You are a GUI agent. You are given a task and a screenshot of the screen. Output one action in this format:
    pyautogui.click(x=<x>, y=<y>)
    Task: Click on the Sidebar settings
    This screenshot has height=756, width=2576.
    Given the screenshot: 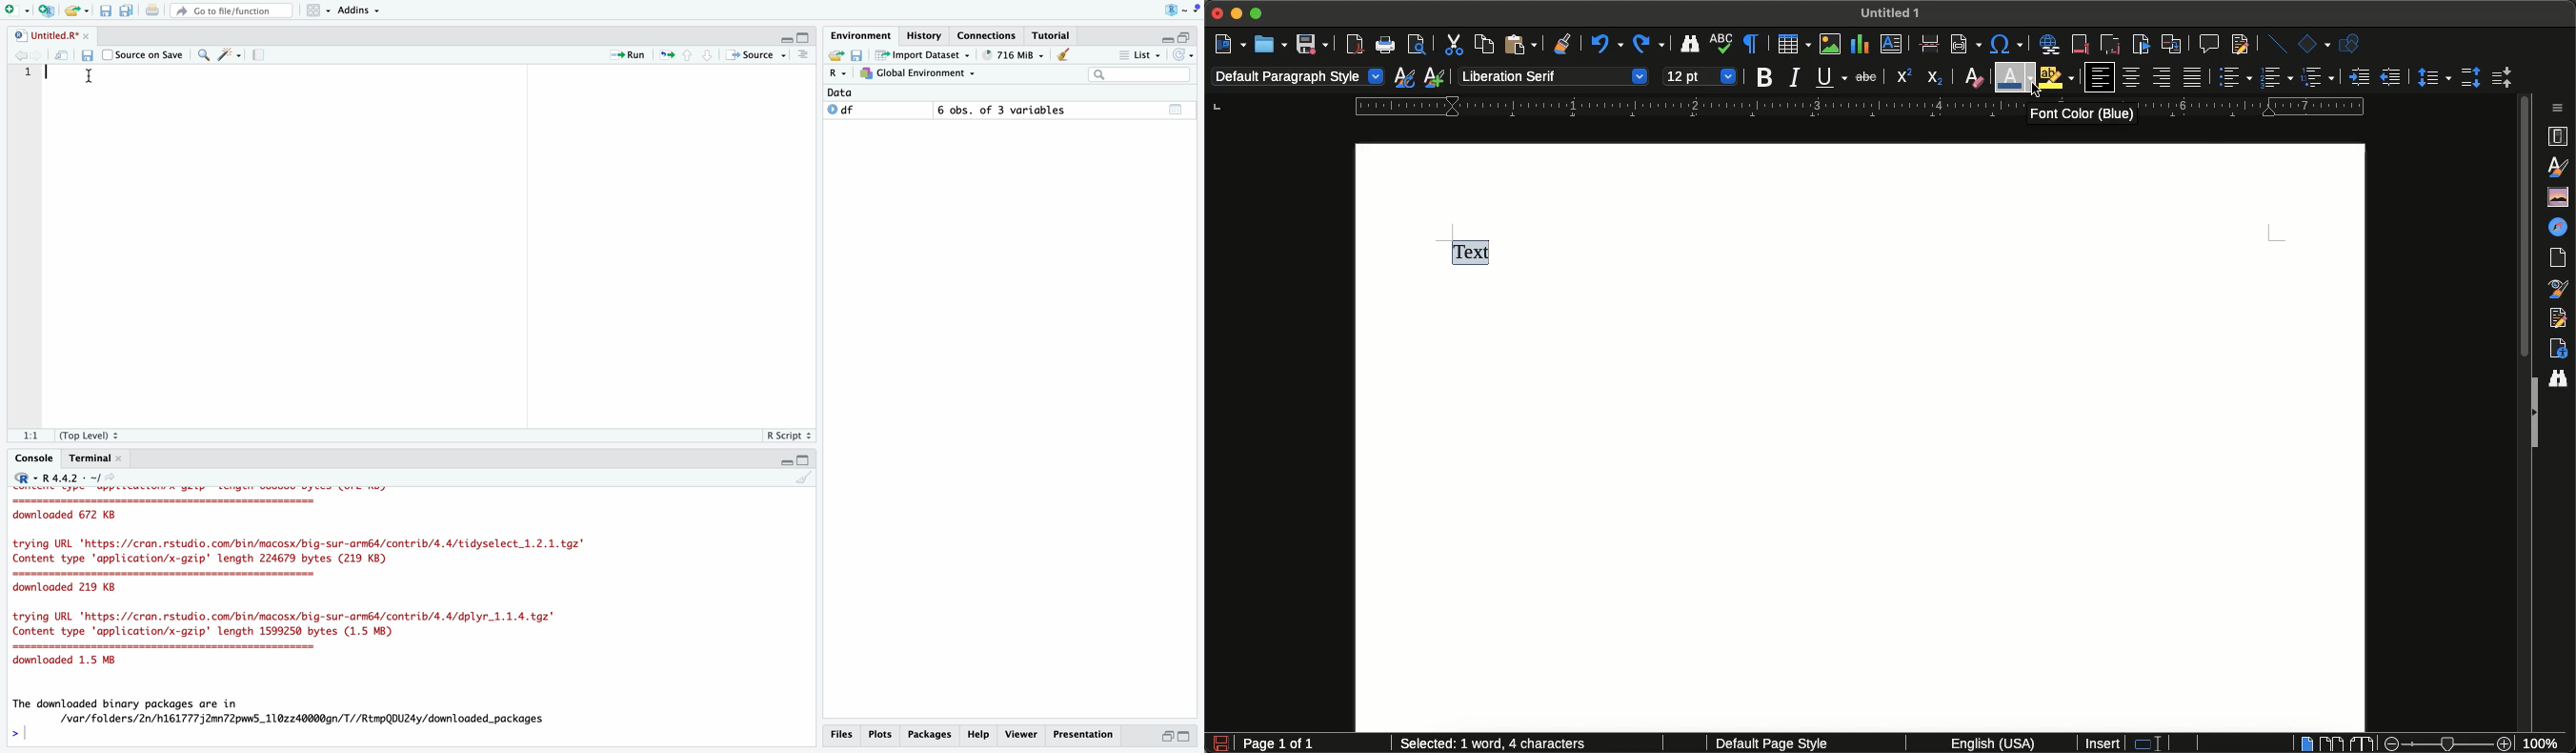 What is the action you would take?
    pyautogui.click(x=2562, y=107)
    